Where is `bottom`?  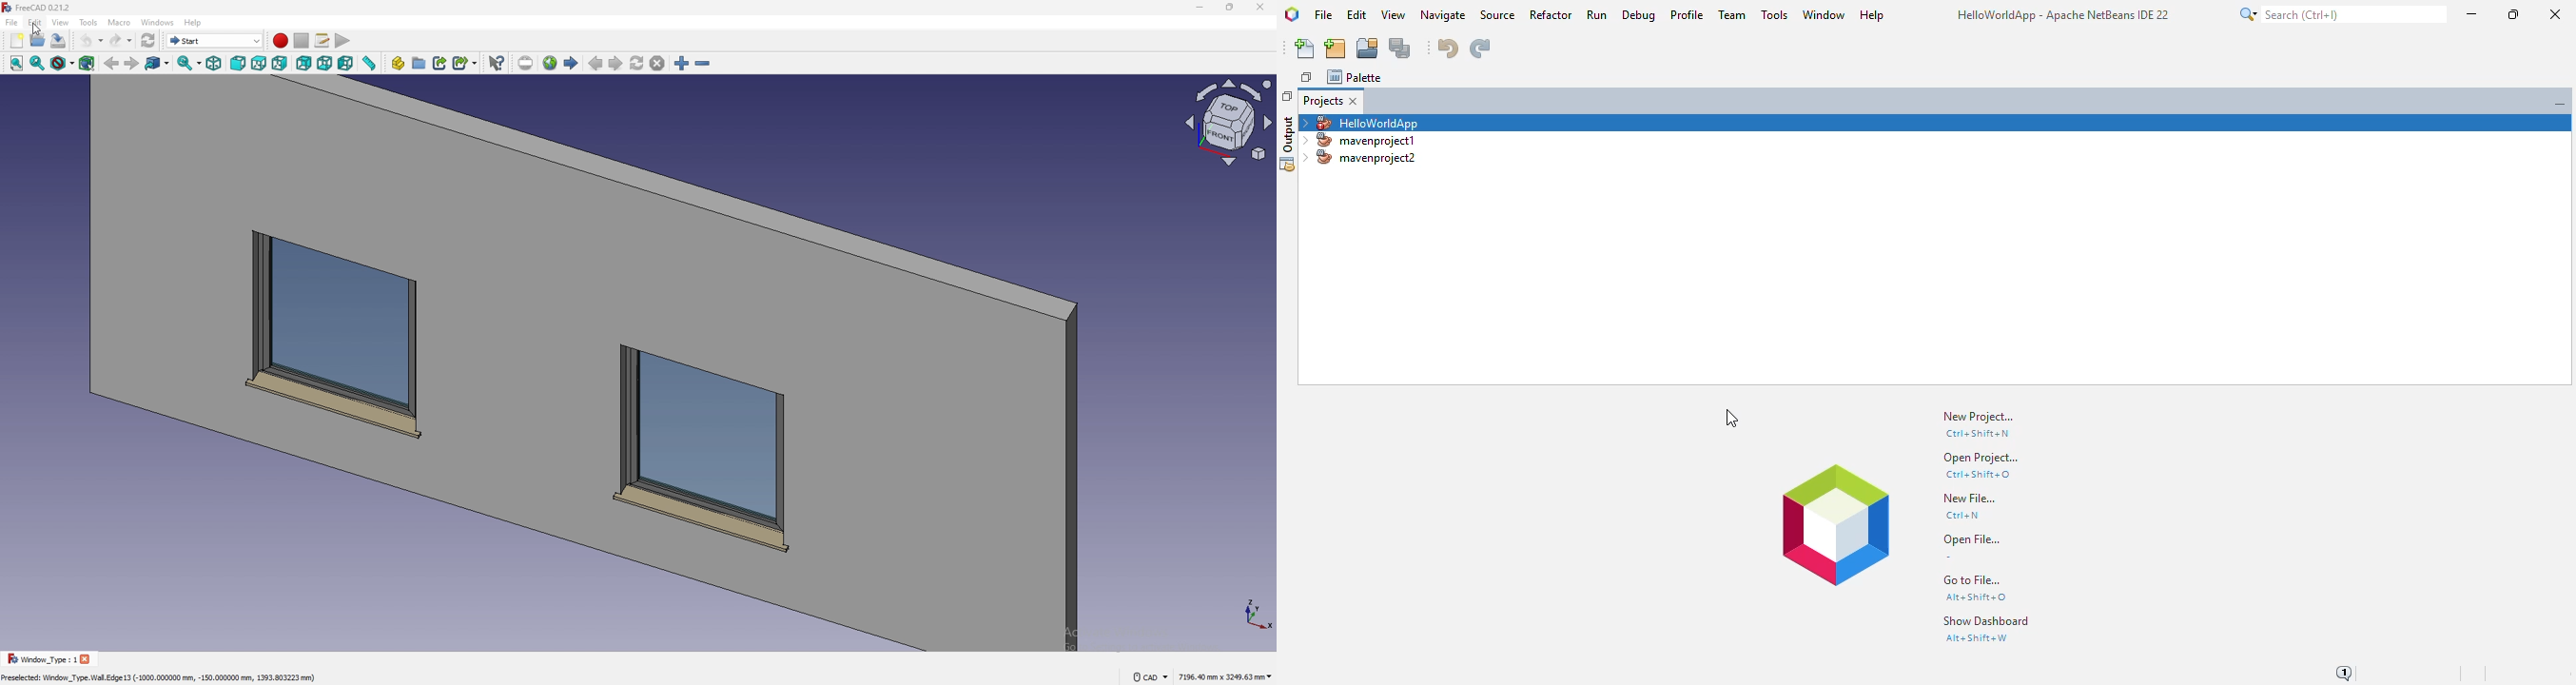
bottom is located at coordinates (325, 64).